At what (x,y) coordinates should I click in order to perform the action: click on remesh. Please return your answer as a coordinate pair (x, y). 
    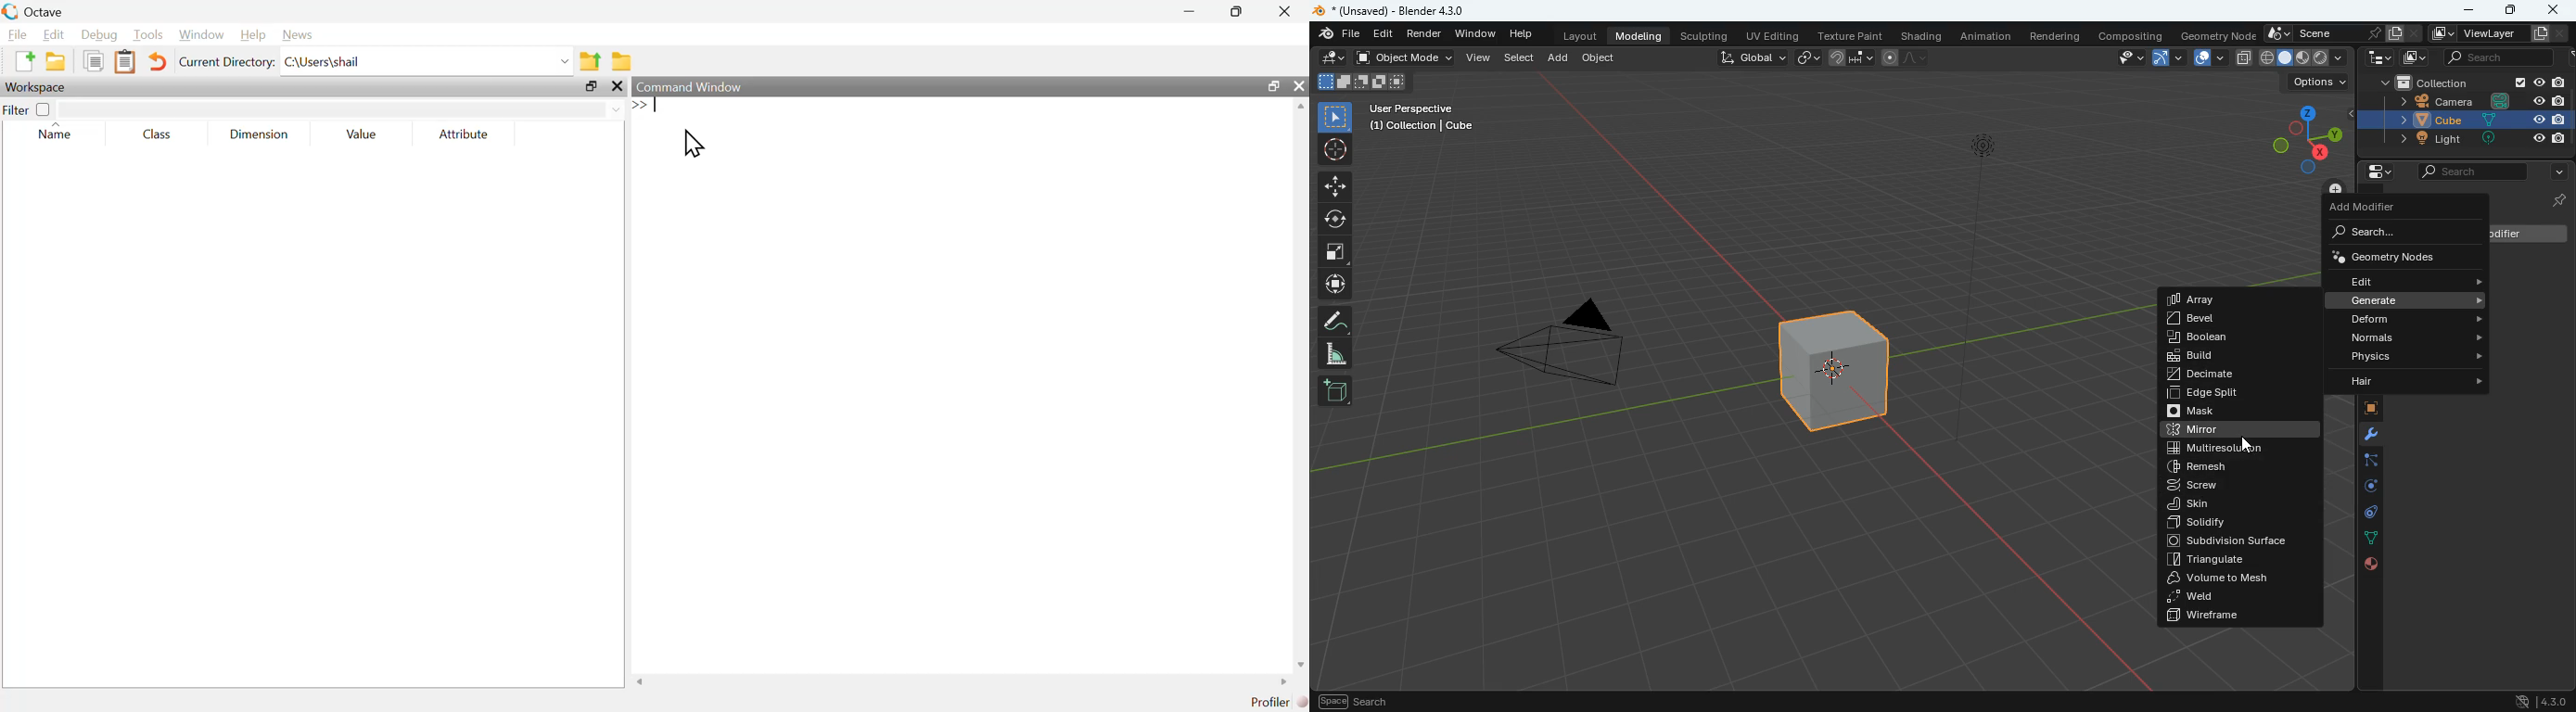
    Looking at the image, I should click on (2232, 465).